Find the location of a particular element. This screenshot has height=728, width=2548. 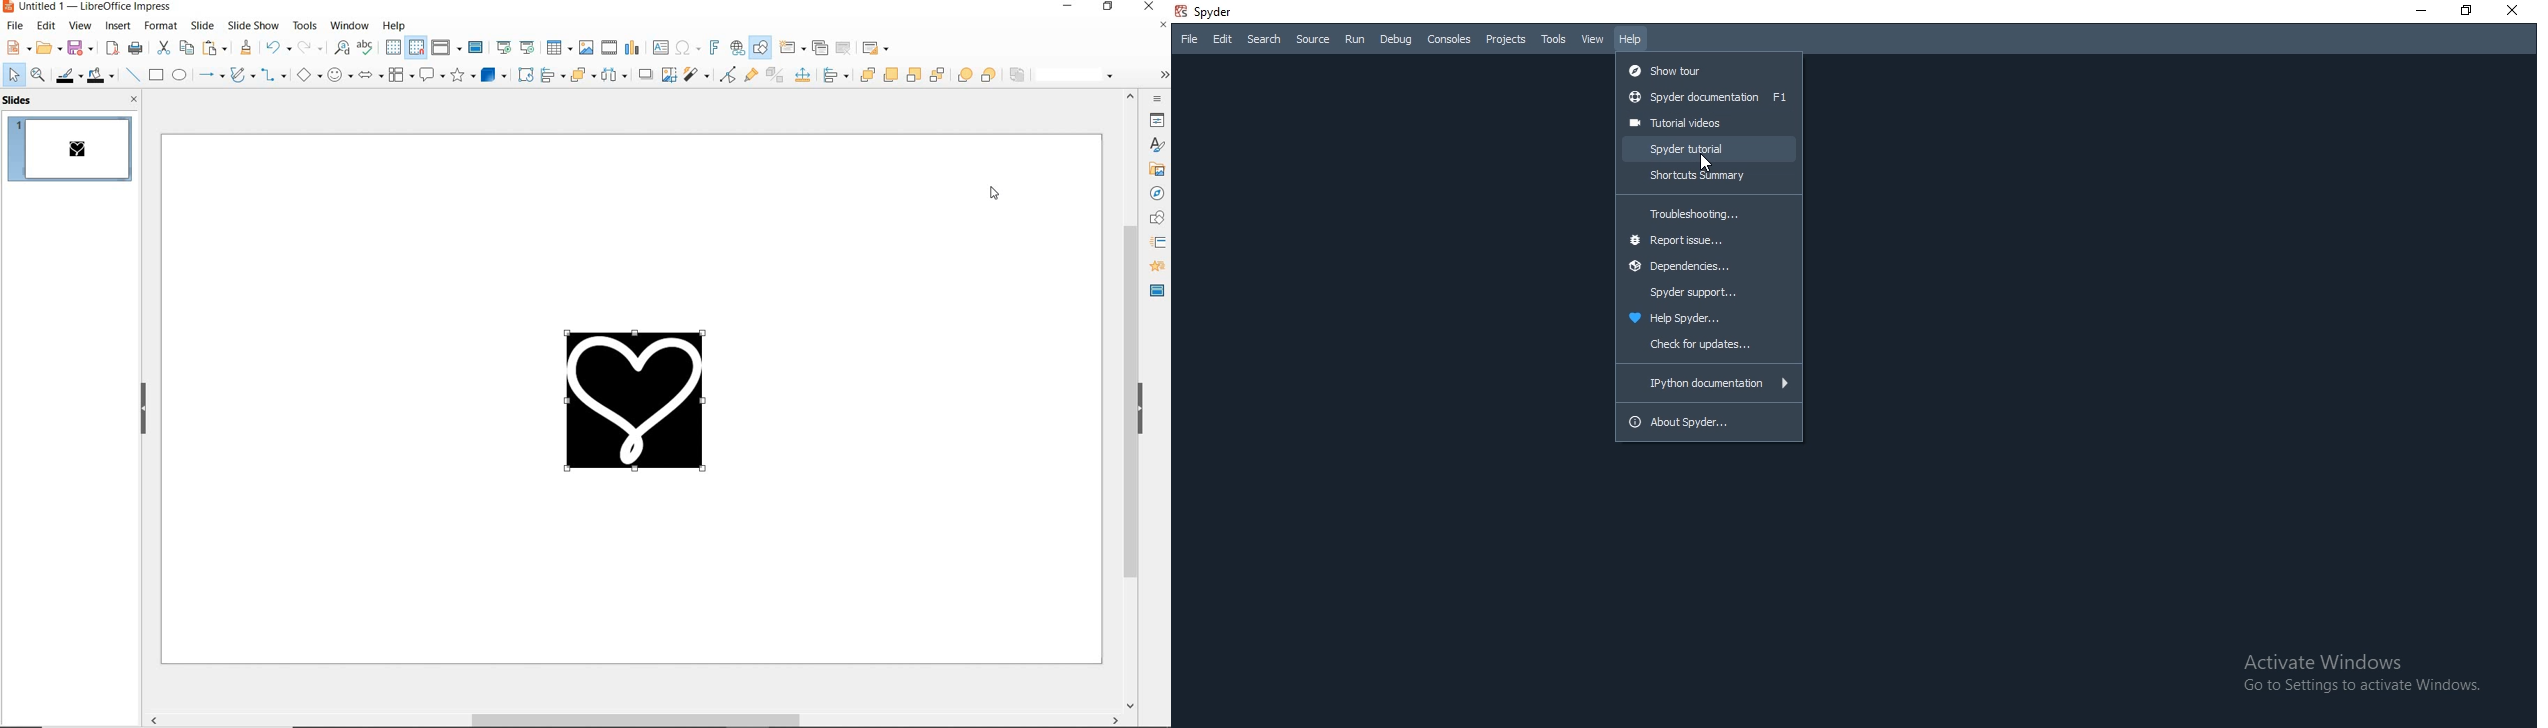

insert chart is located at coordinates (632, 50).